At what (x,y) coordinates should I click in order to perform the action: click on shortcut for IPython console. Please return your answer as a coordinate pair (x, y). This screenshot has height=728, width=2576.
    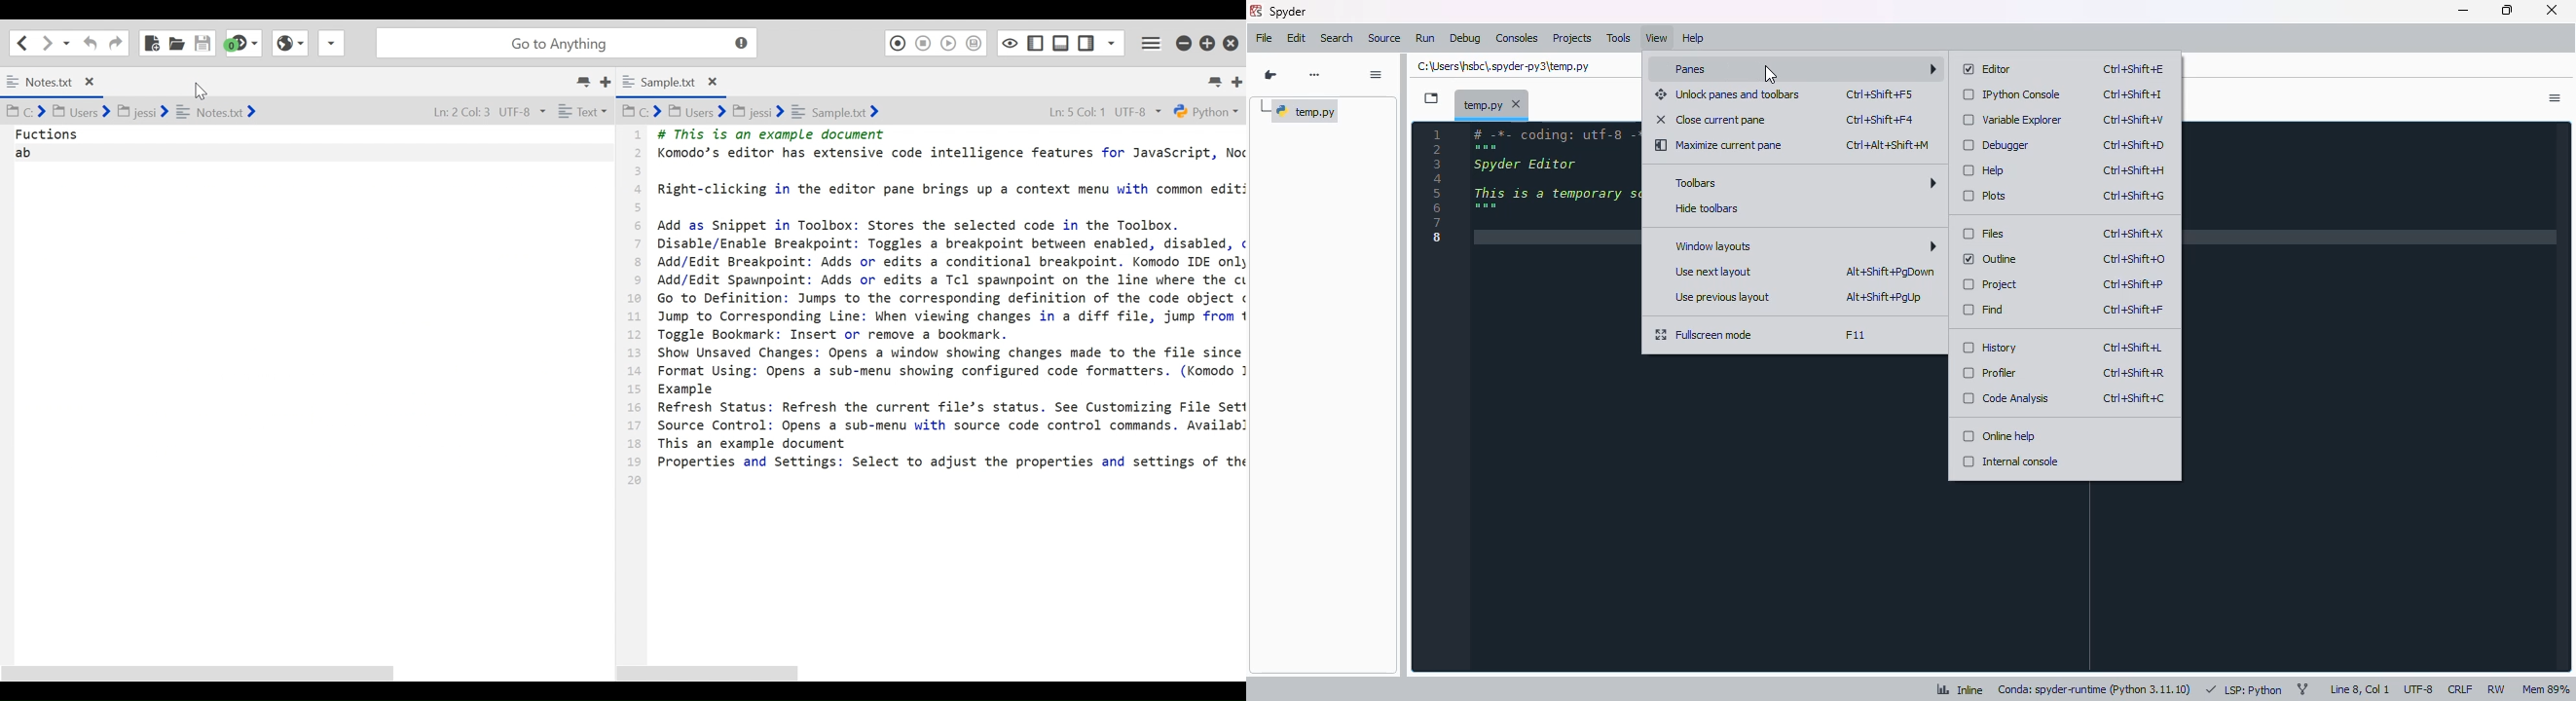
    Looking at the image, I should click on (2133, 94).